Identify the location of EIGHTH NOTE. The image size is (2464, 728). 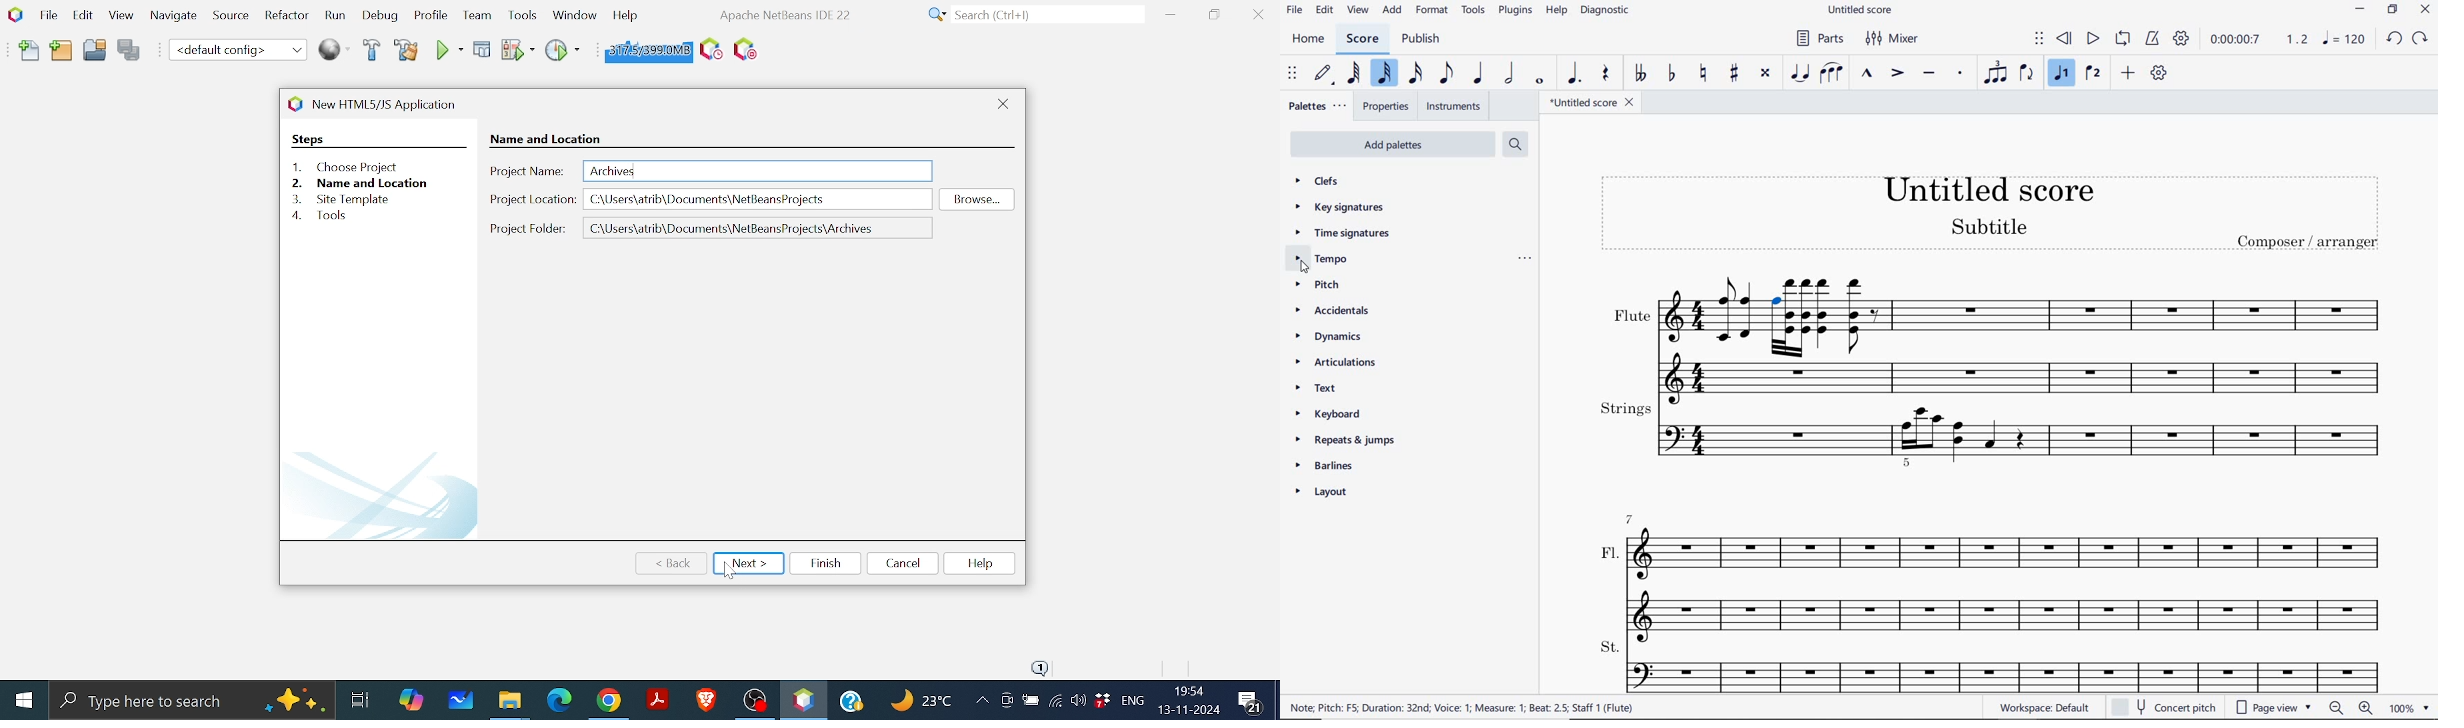
(1446, 74).